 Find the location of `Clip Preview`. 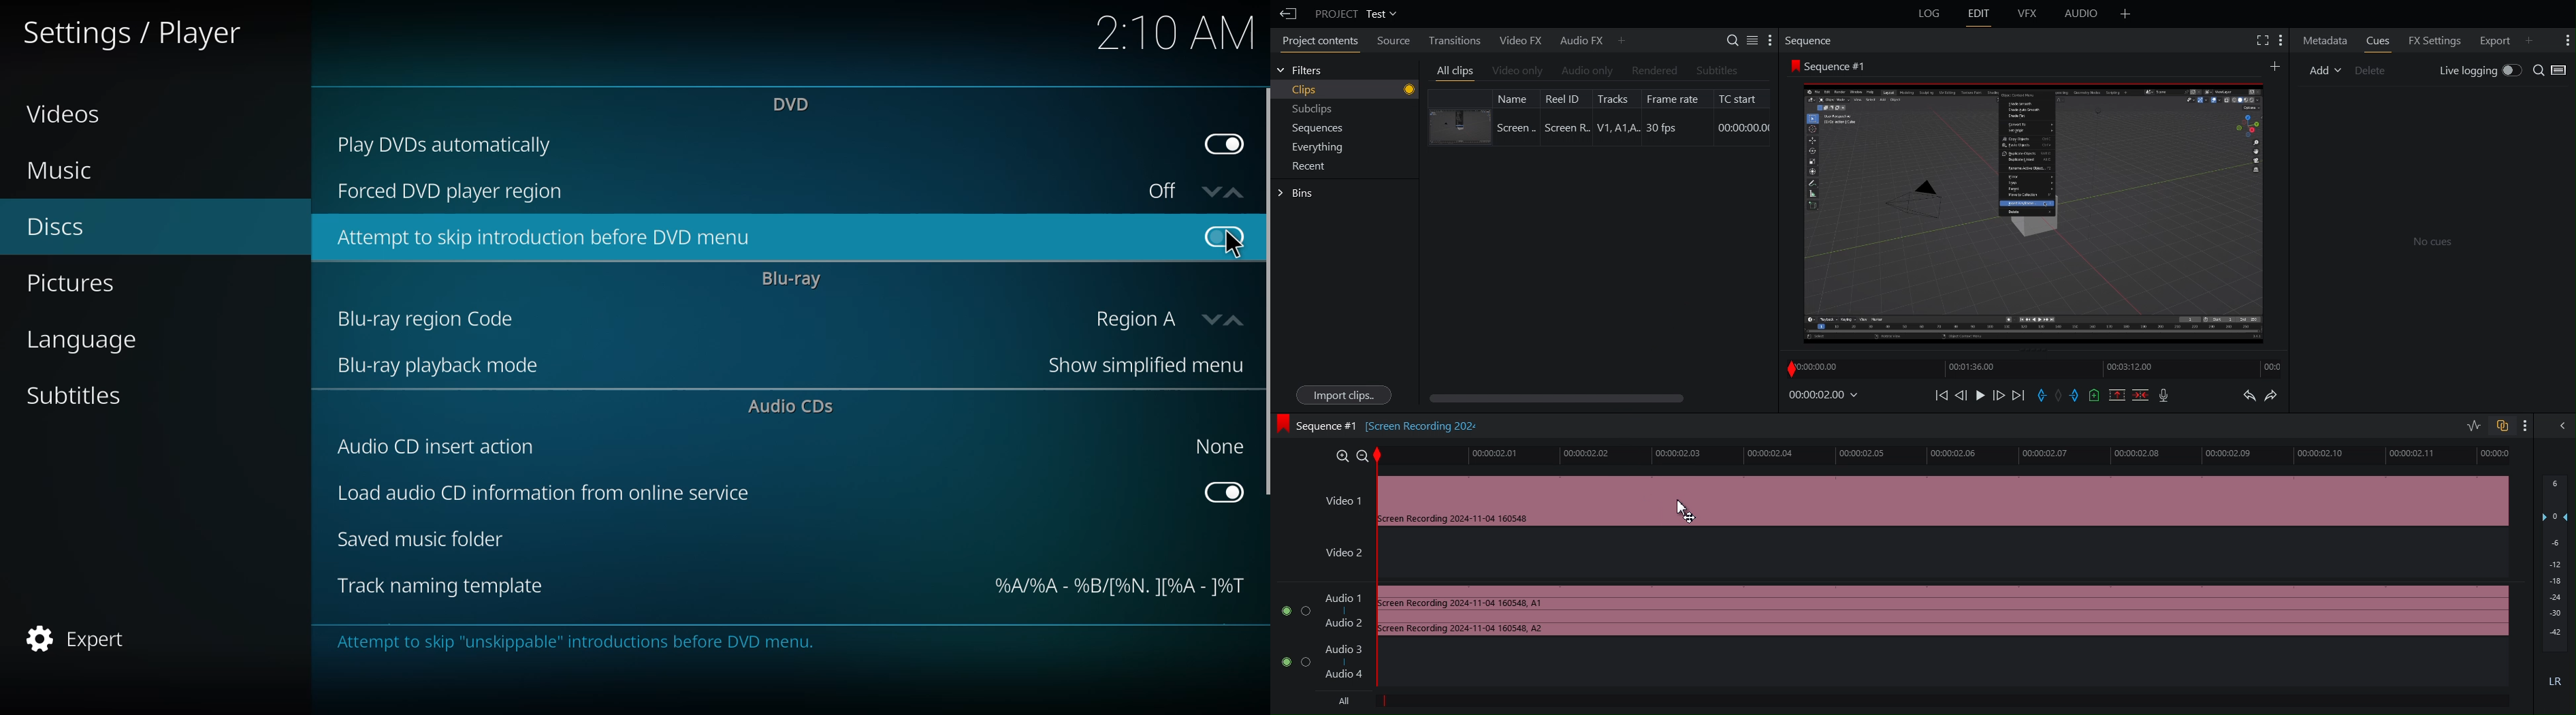

Clip Preview is located at coordinates (2035, 214).